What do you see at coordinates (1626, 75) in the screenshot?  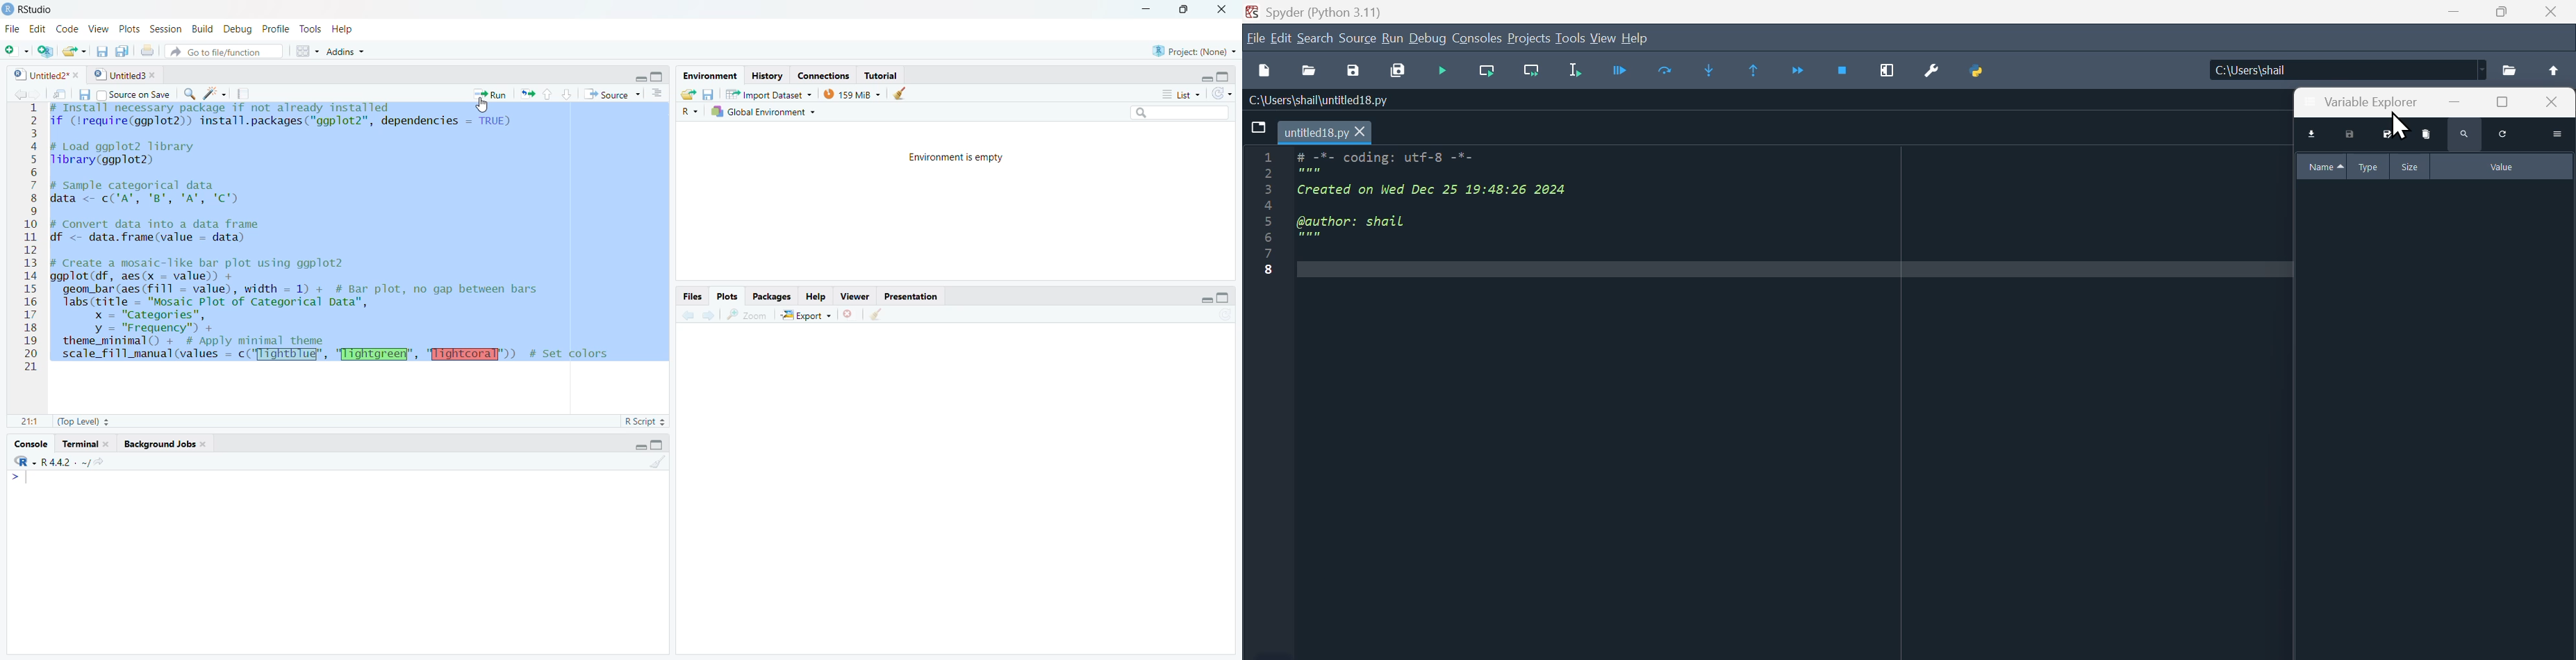 I see `` at bounding box center [1626, 75].